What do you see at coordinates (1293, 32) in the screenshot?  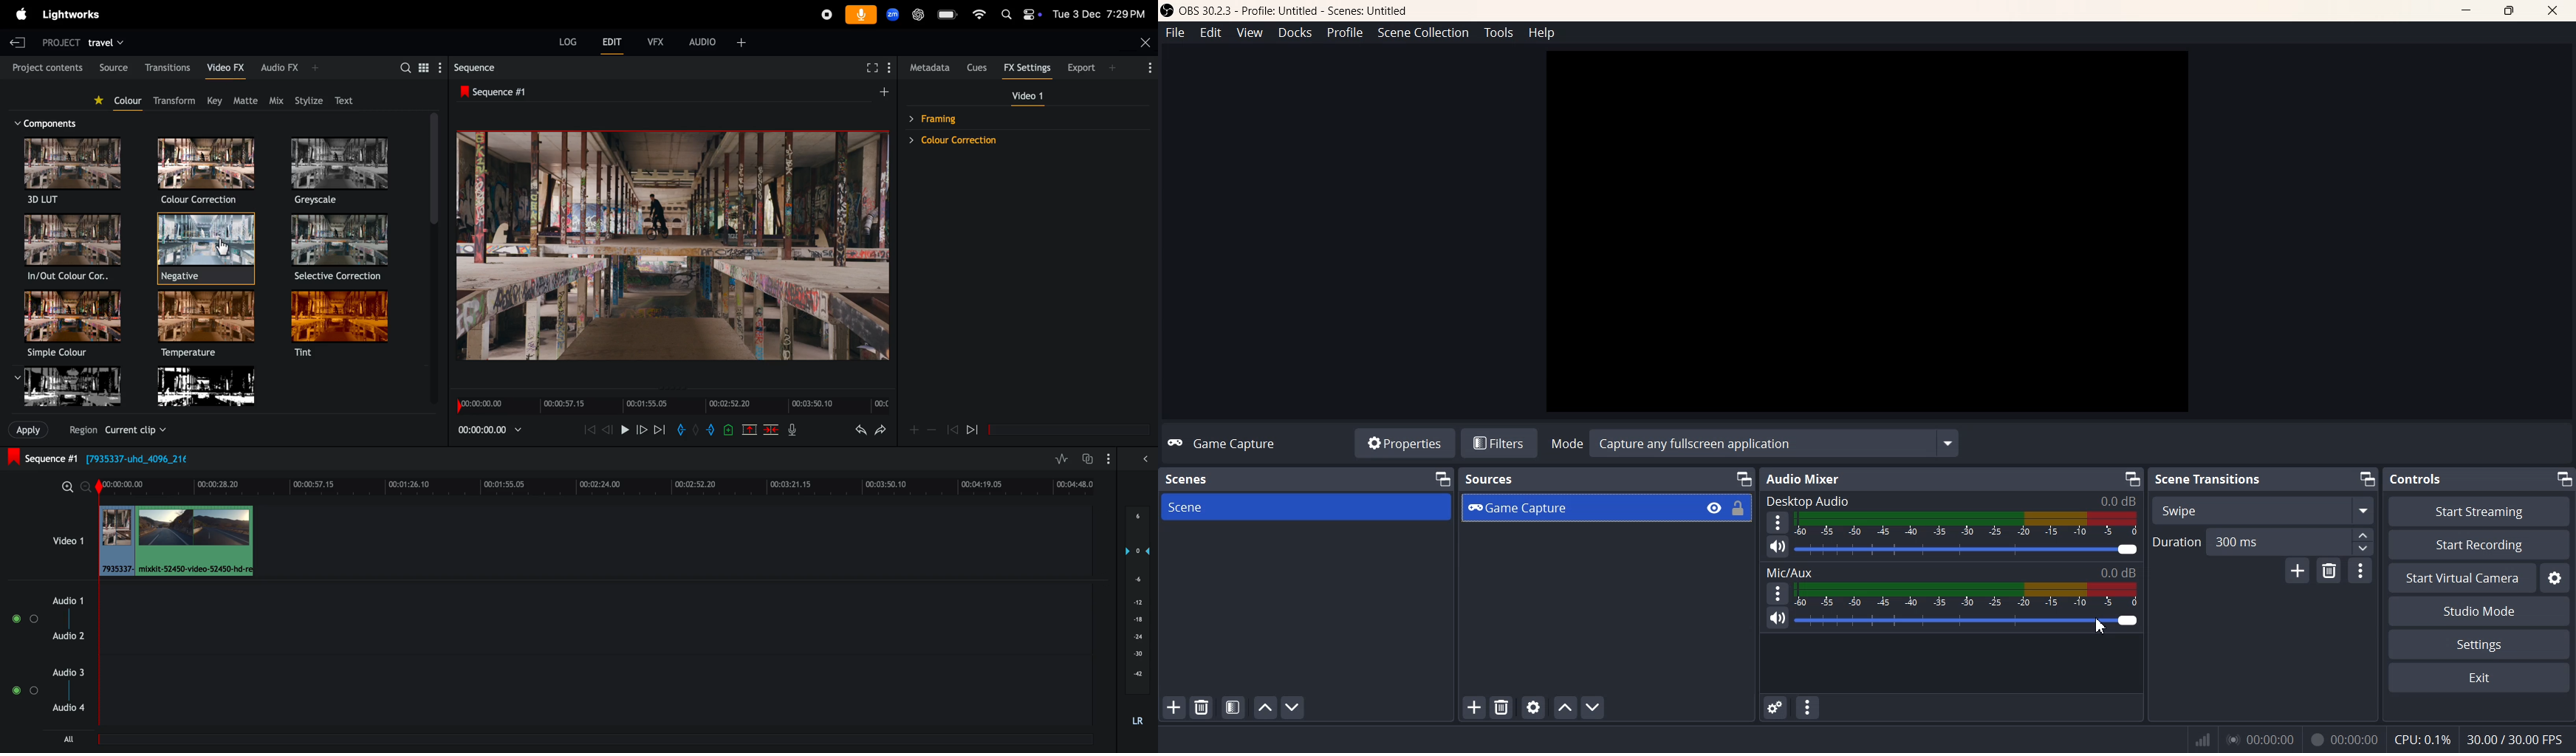 I see `Docks` at bounding box center [1293, 32].